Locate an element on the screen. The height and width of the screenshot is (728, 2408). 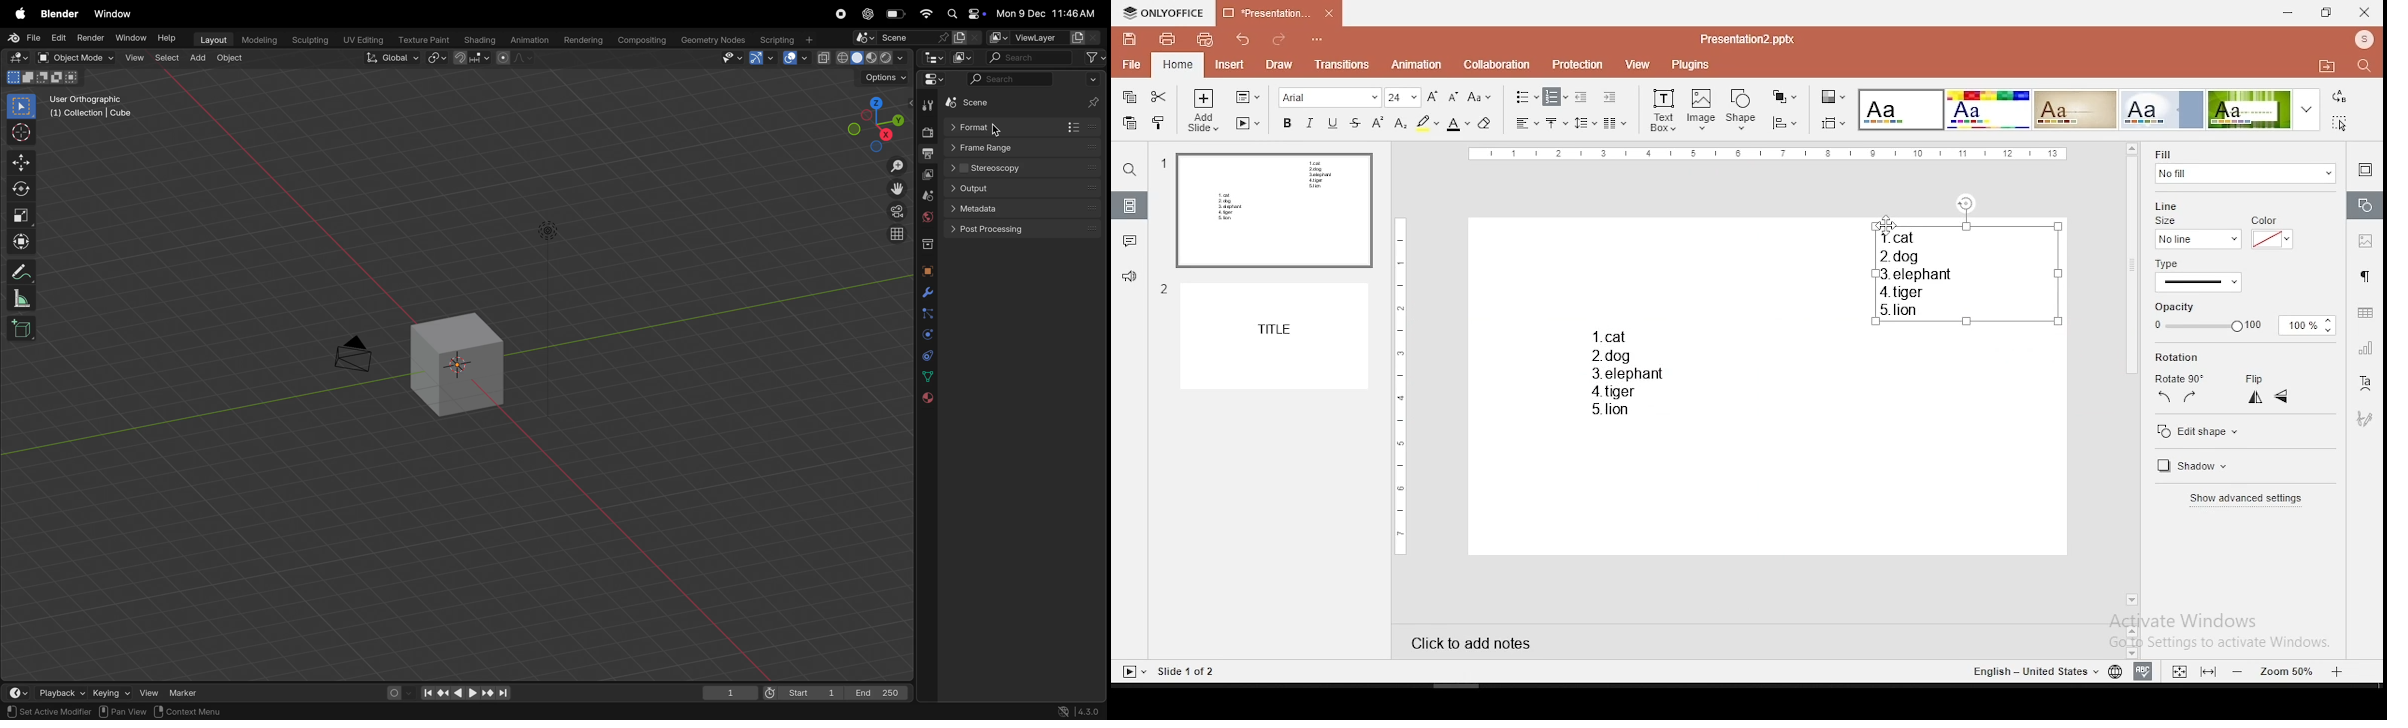
slide  is located at coordinates (1279, 337).